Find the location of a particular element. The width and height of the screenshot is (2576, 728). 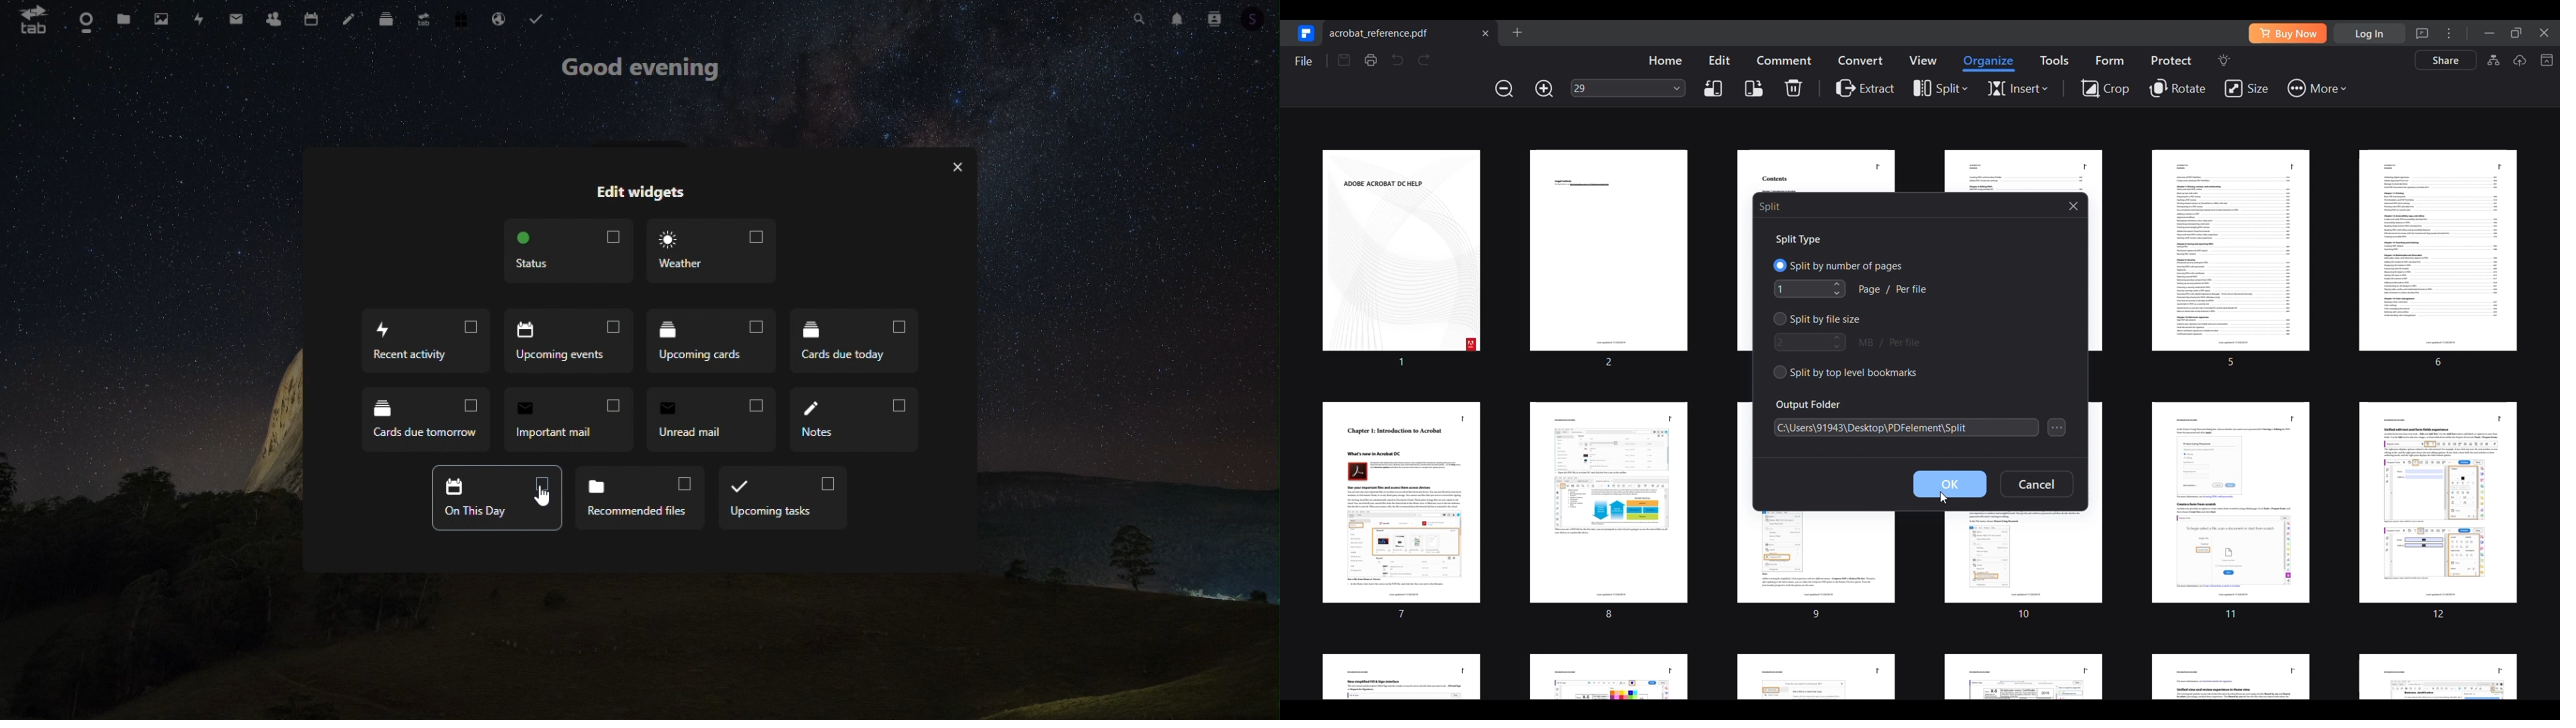

Recent activity is located at coordinates (425, 341).